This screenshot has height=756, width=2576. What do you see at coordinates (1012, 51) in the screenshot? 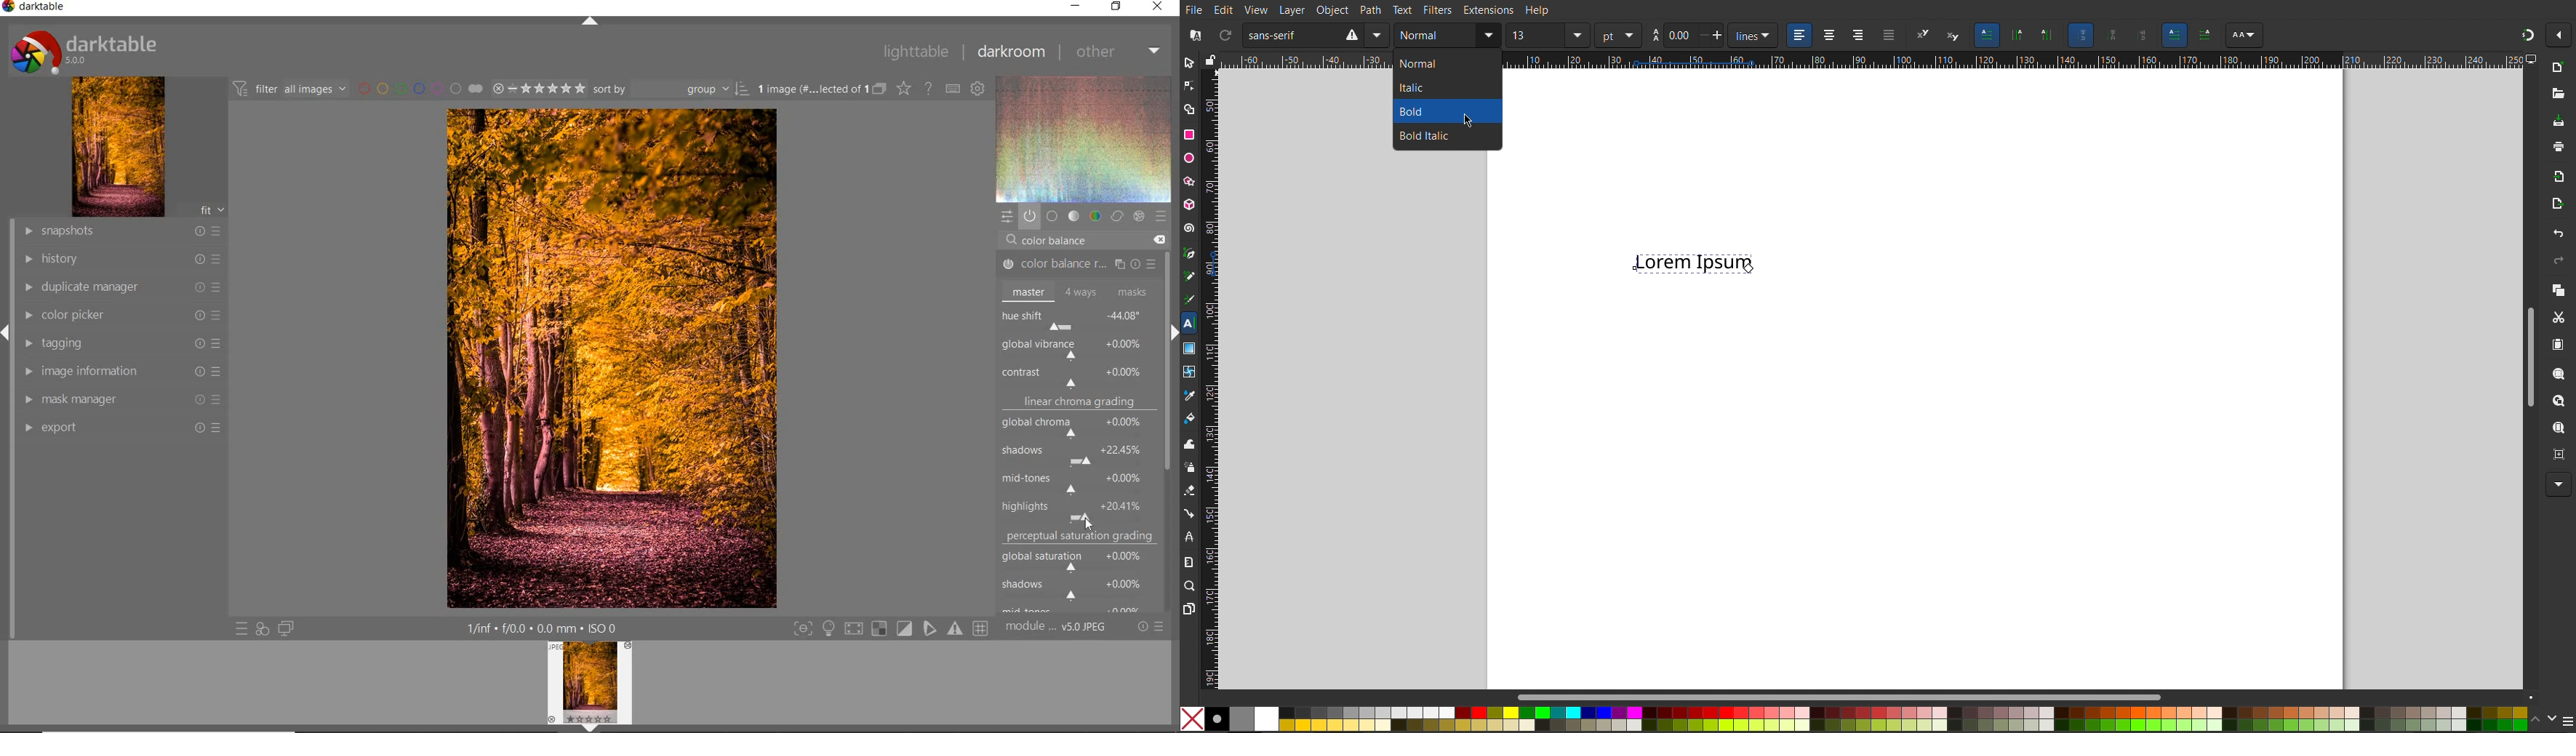
I see `darkroom` at bounding box center [1012, 51].